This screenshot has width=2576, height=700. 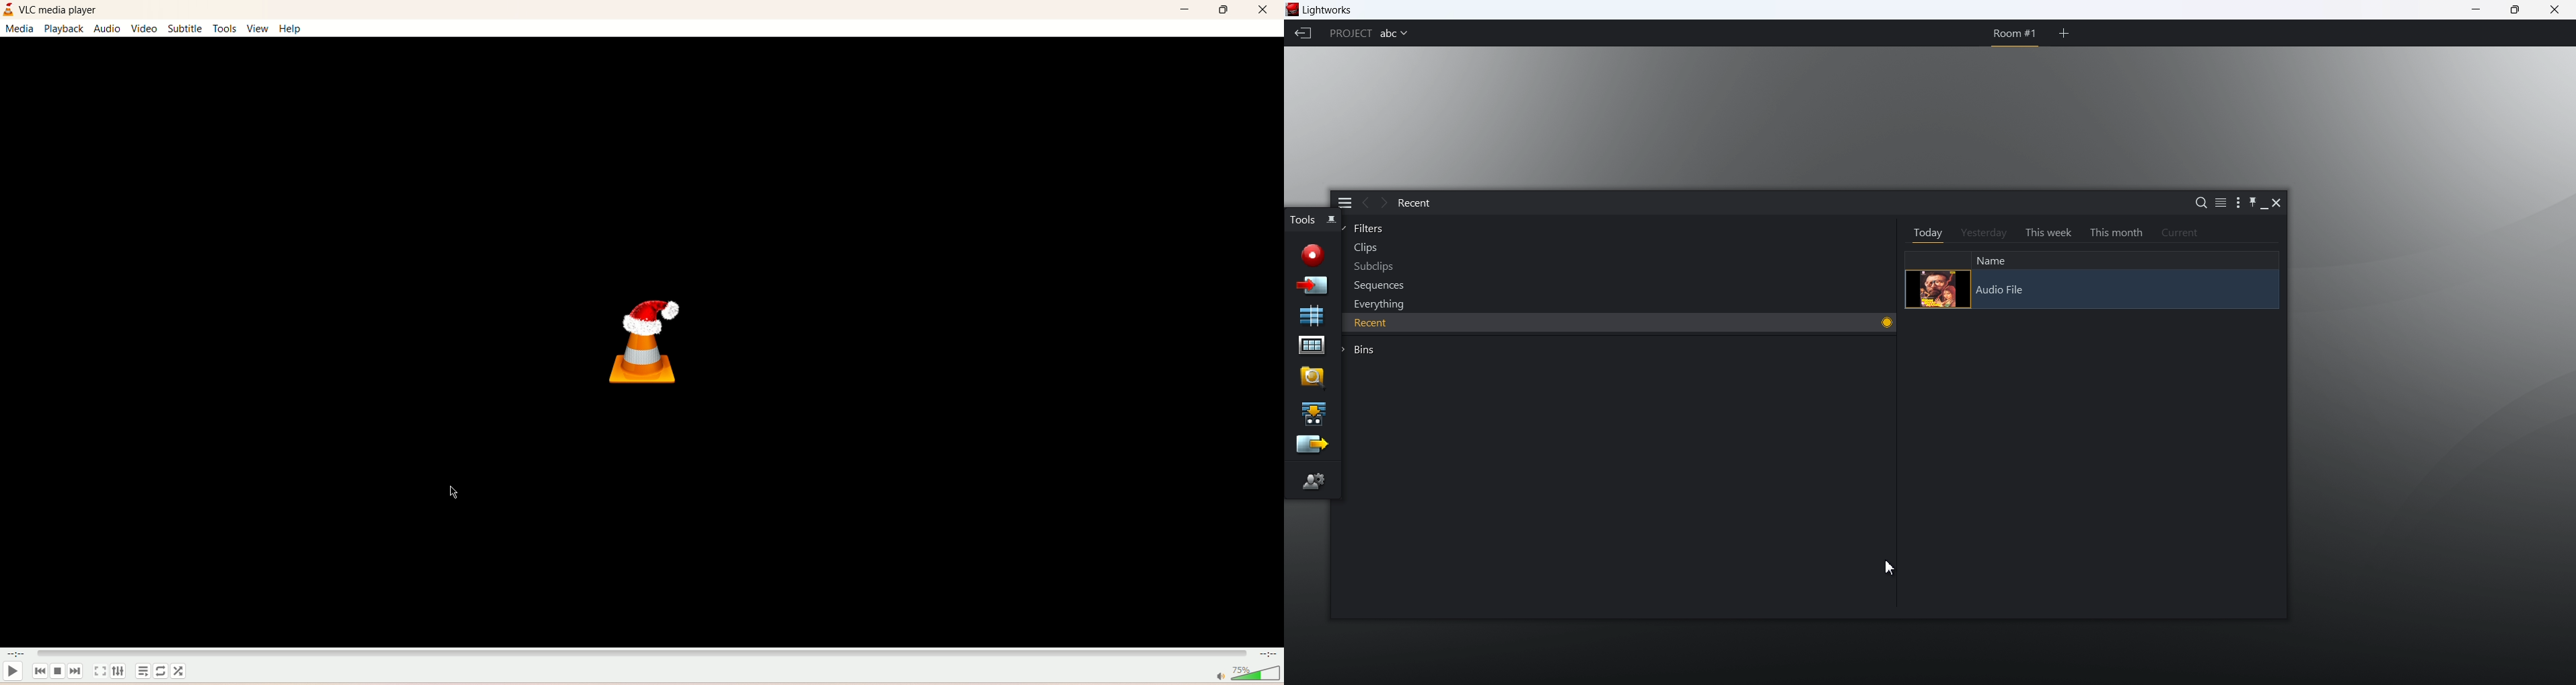 What do you see at coordinates (2197, 205) in the screenshot?
I see `search` at bounding box center [2197, 205].